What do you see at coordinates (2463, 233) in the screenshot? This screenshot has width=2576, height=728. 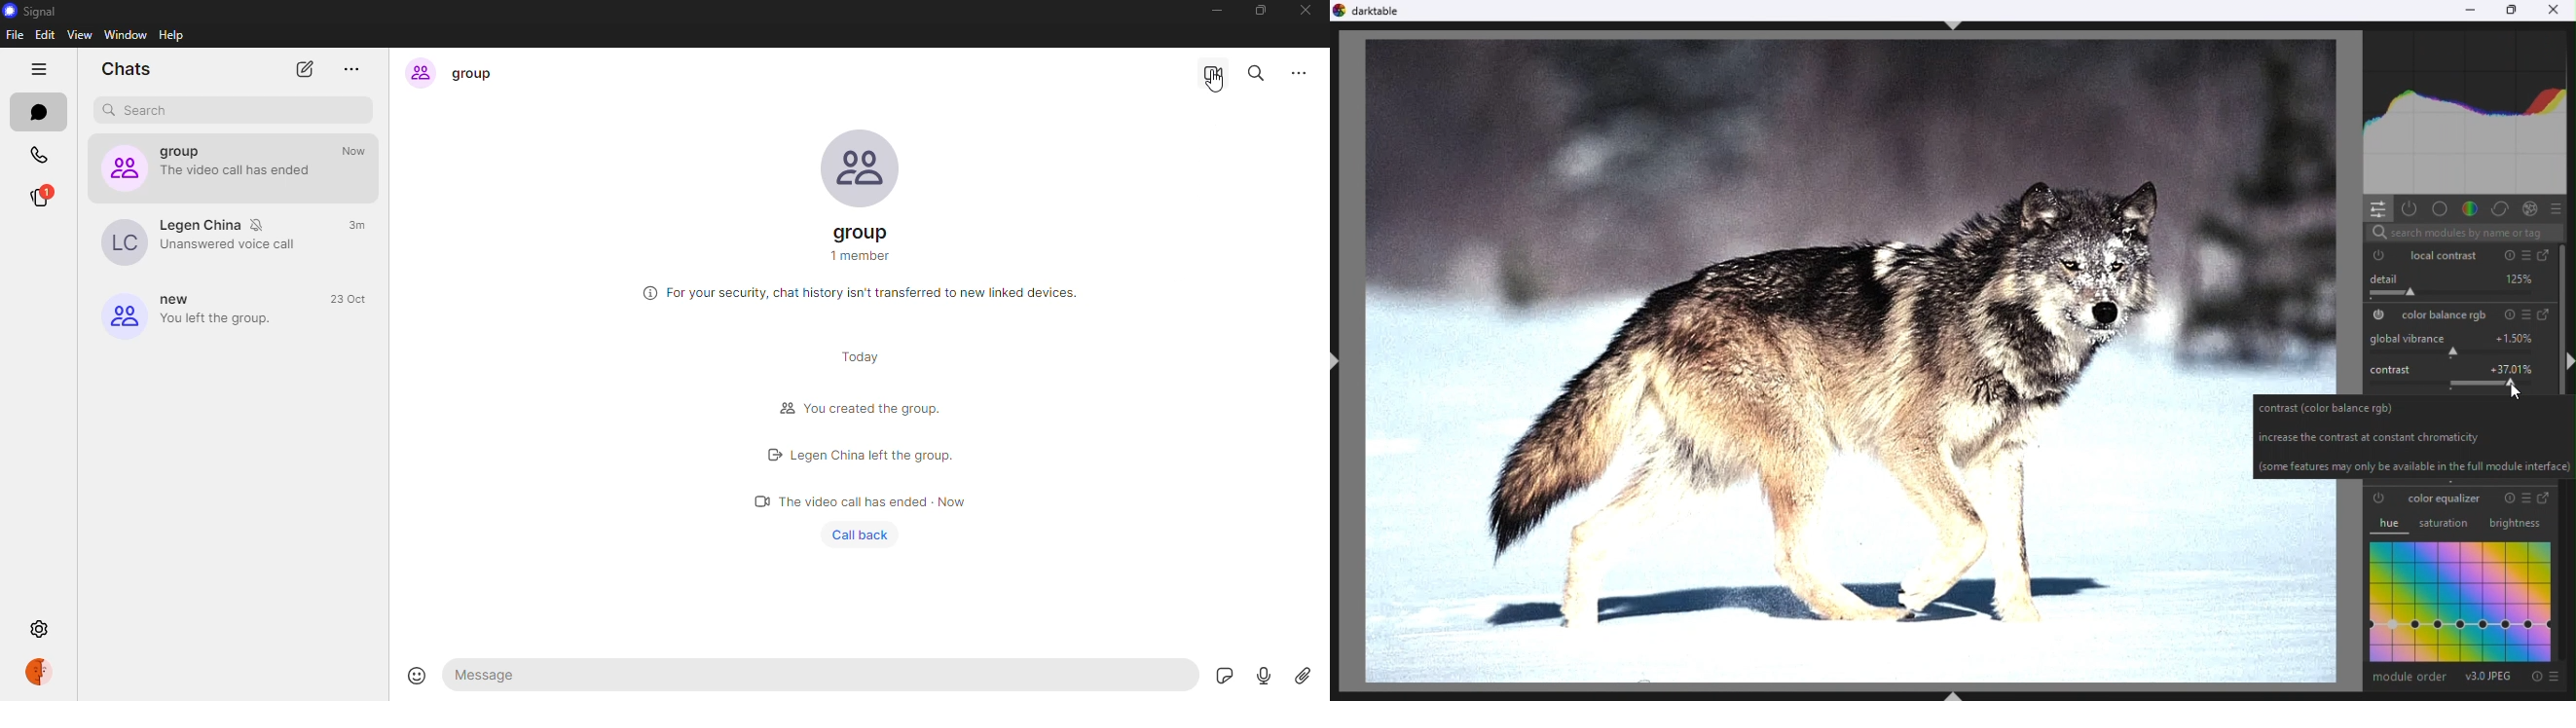 I see `search modules by name or tag` at bounding box center [2463, 233].